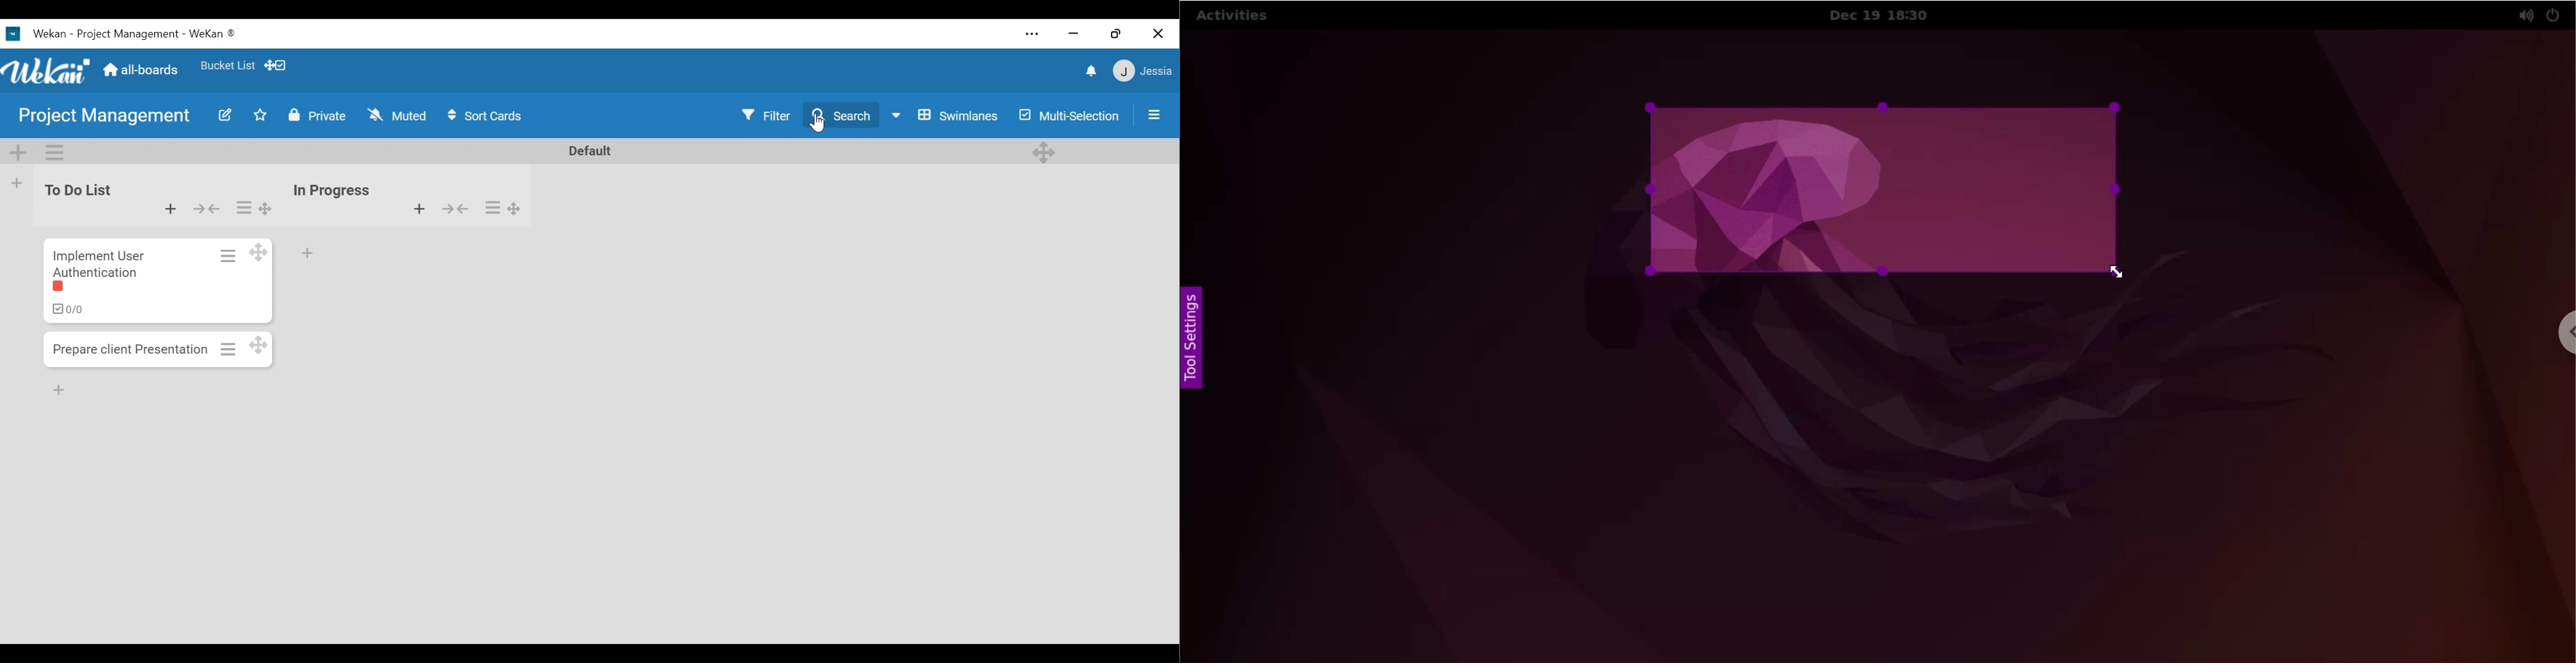 Image resolution: width=2576 pixels, height=672 pixels. What do you see at coordinates (103, 115) in the screenshot?
I see `Board Name` at bounding box center [103, 115].